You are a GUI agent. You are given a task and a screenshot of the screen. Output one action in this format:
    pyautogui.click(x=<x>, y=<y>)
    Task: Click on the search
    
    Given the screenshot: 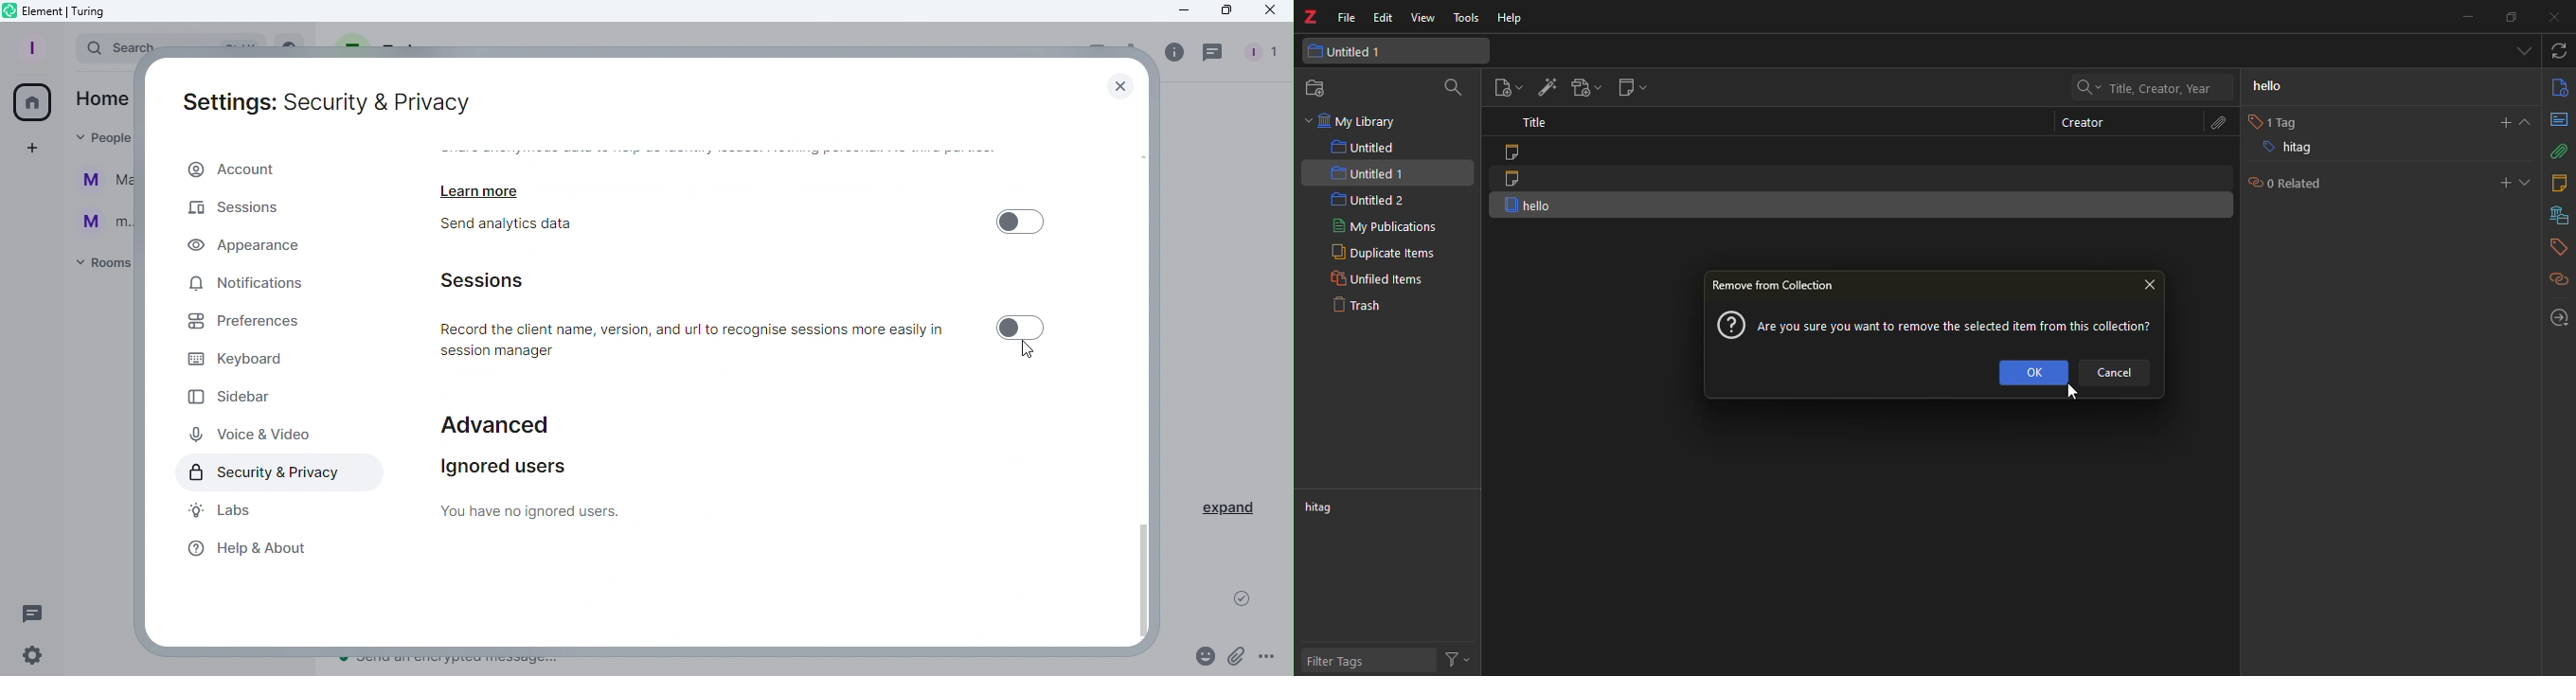 What is the action you would take?
    pyautogui.click(x=1453, y=89)
    